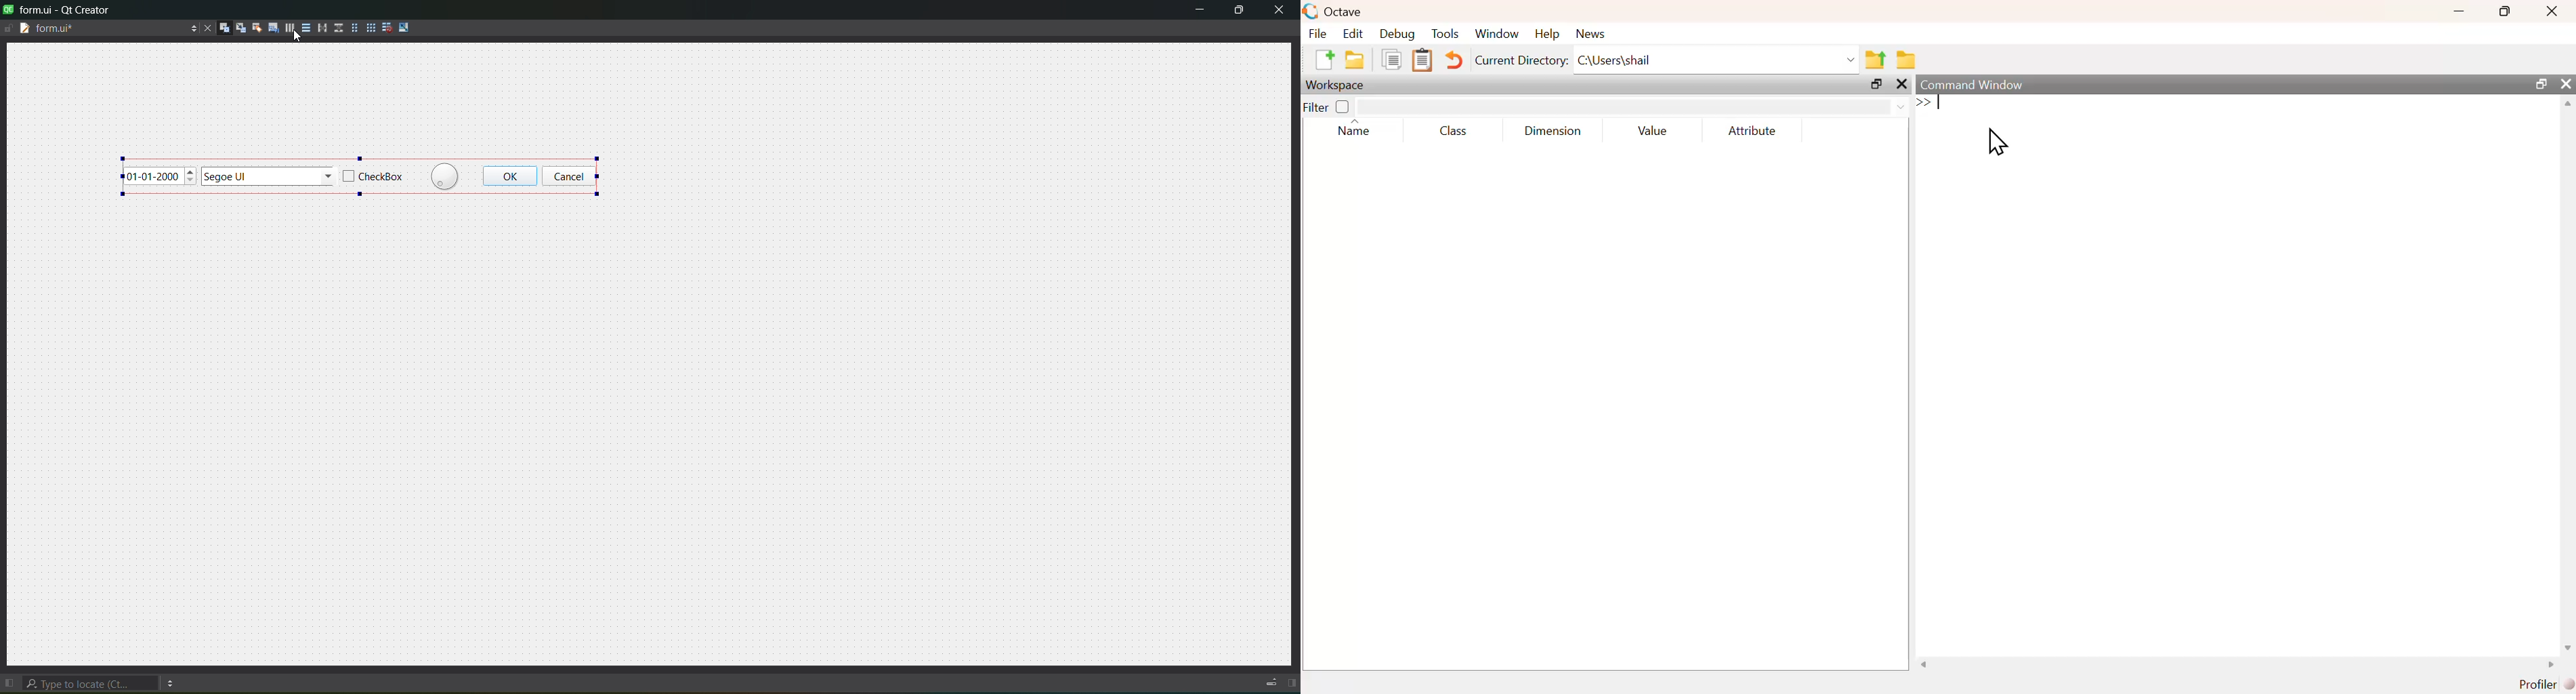  Describe the element at coordinates (1283, 11) in the screenshot. I see `close` at that location.